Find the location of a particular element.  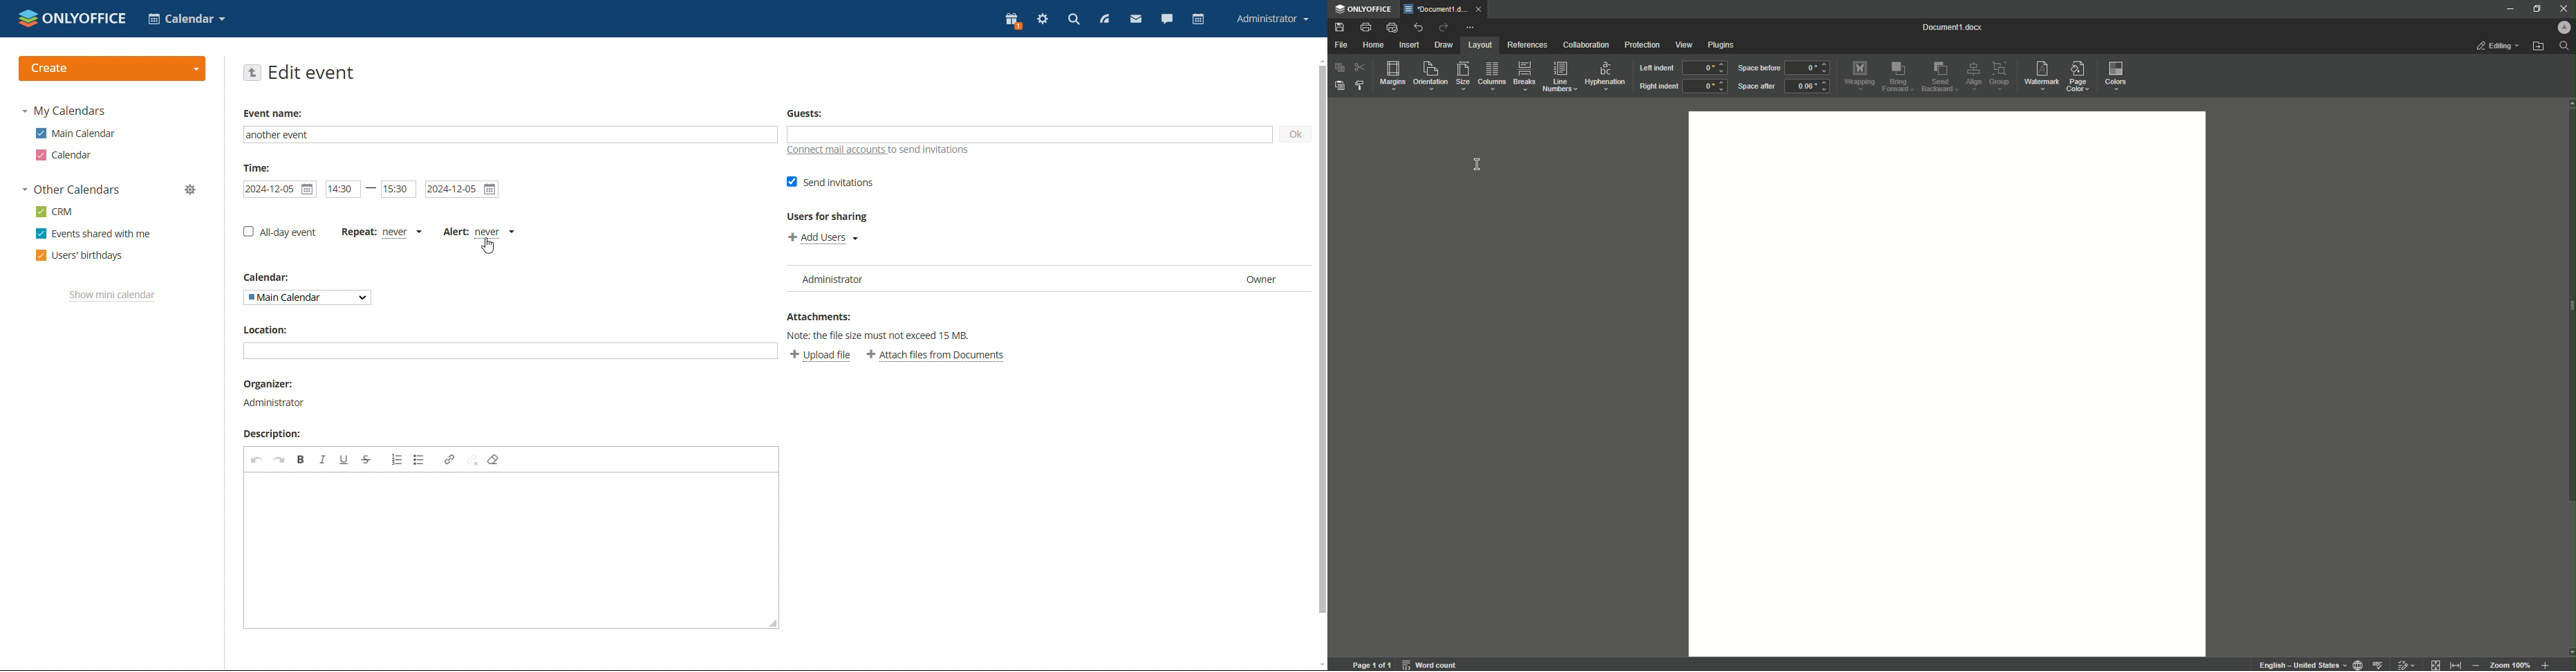

set alert is located at coordinates (479, 232).